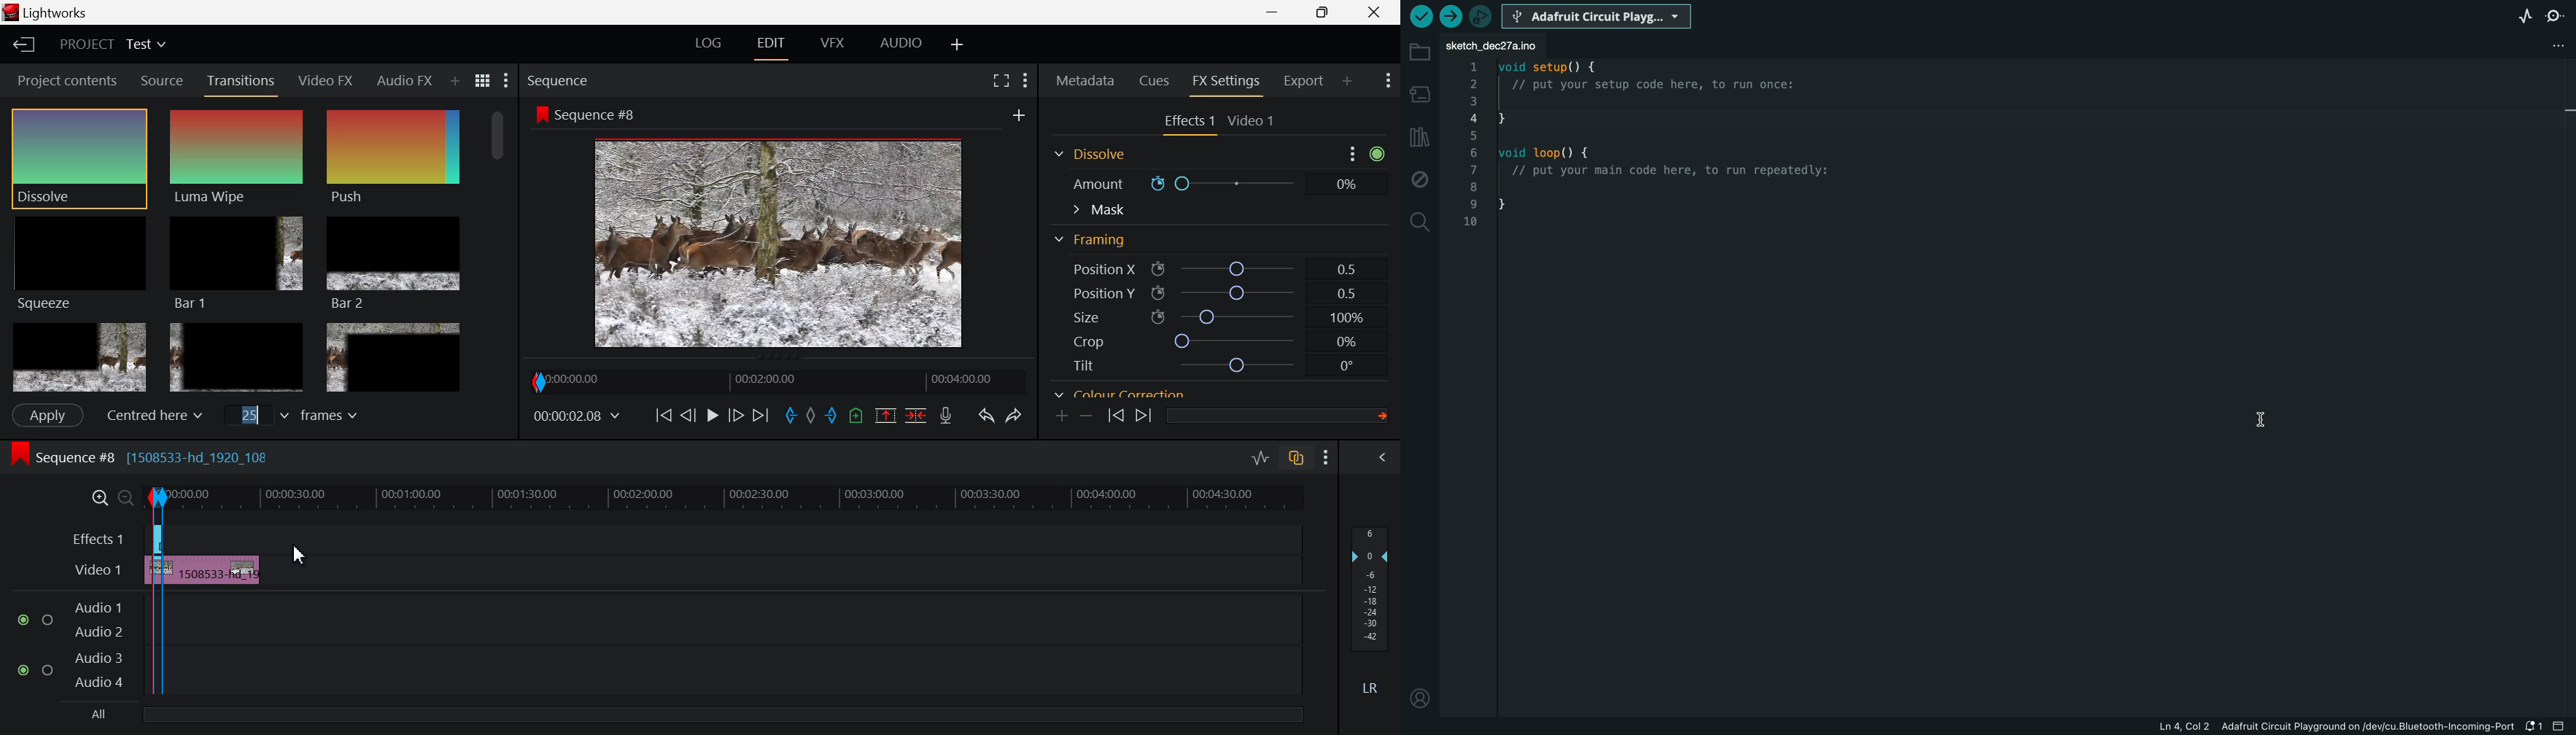  I want to click on Colour Correction Section, so click(1120, 312).